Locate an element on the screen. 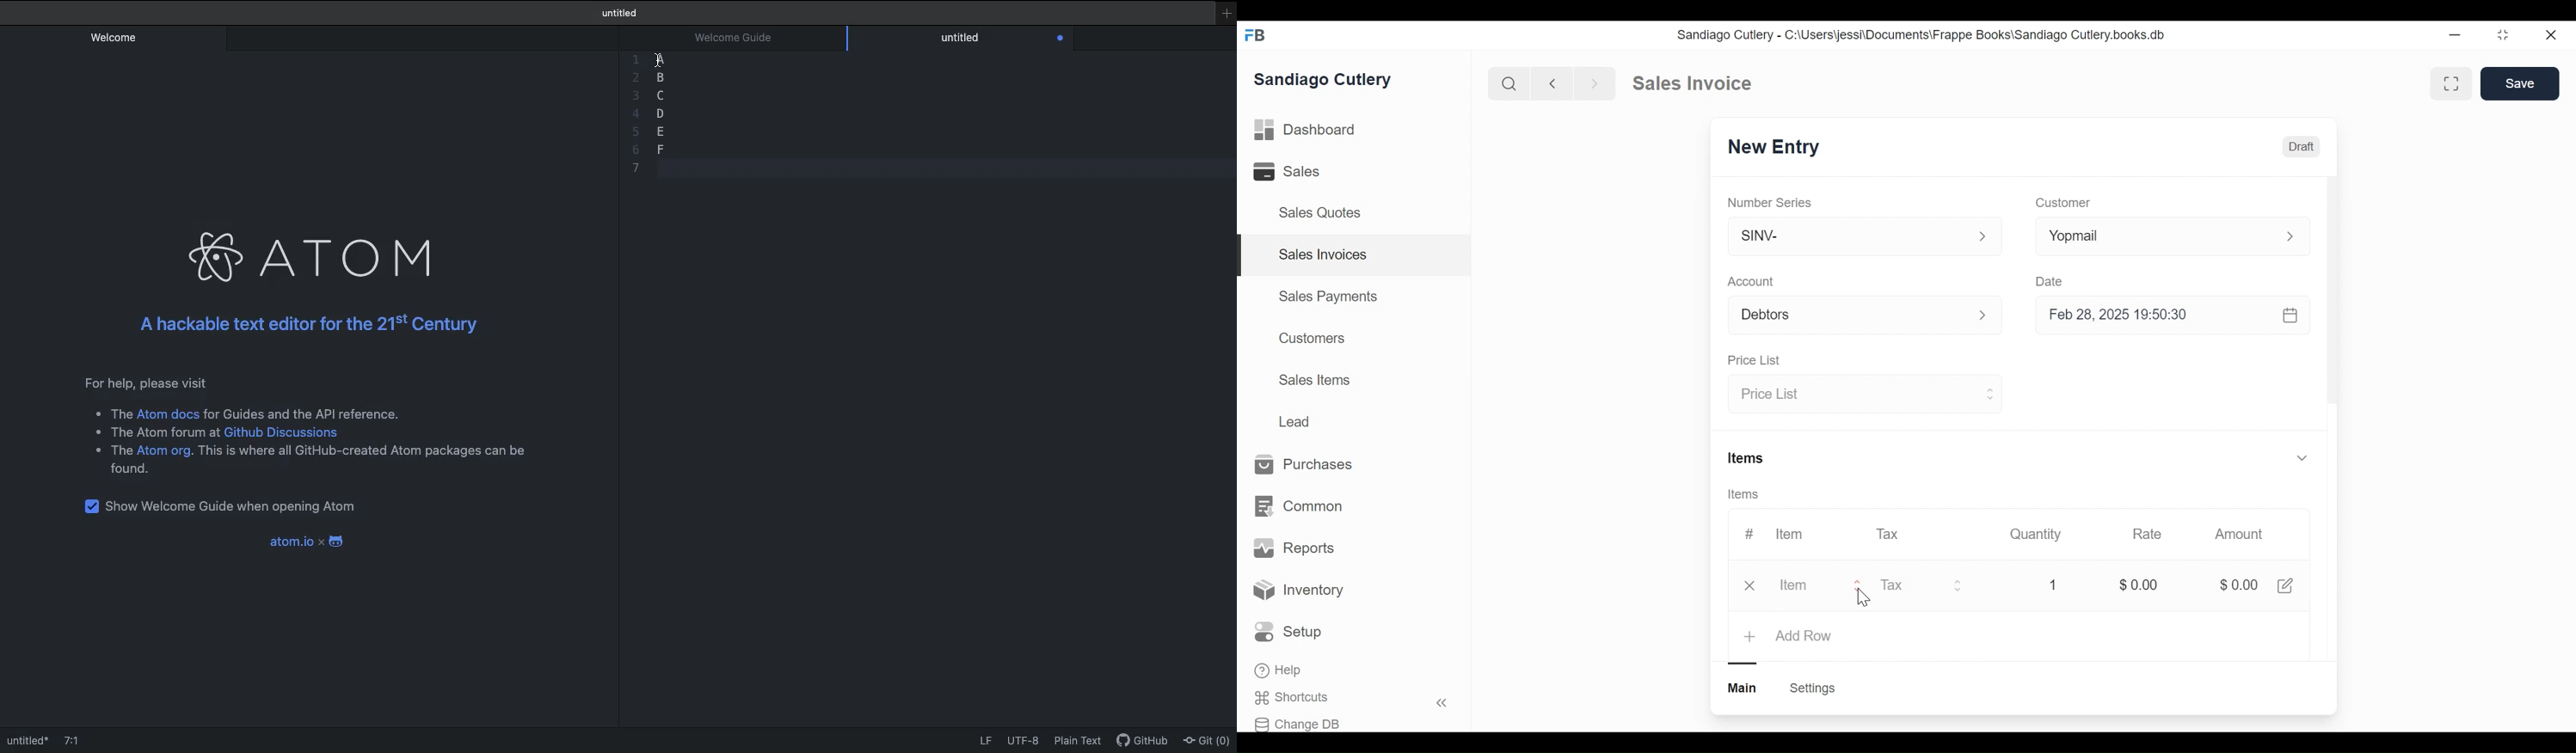 The width and height of the screenshot is (2576, 756). Account is located at coordinates (1752, 281).